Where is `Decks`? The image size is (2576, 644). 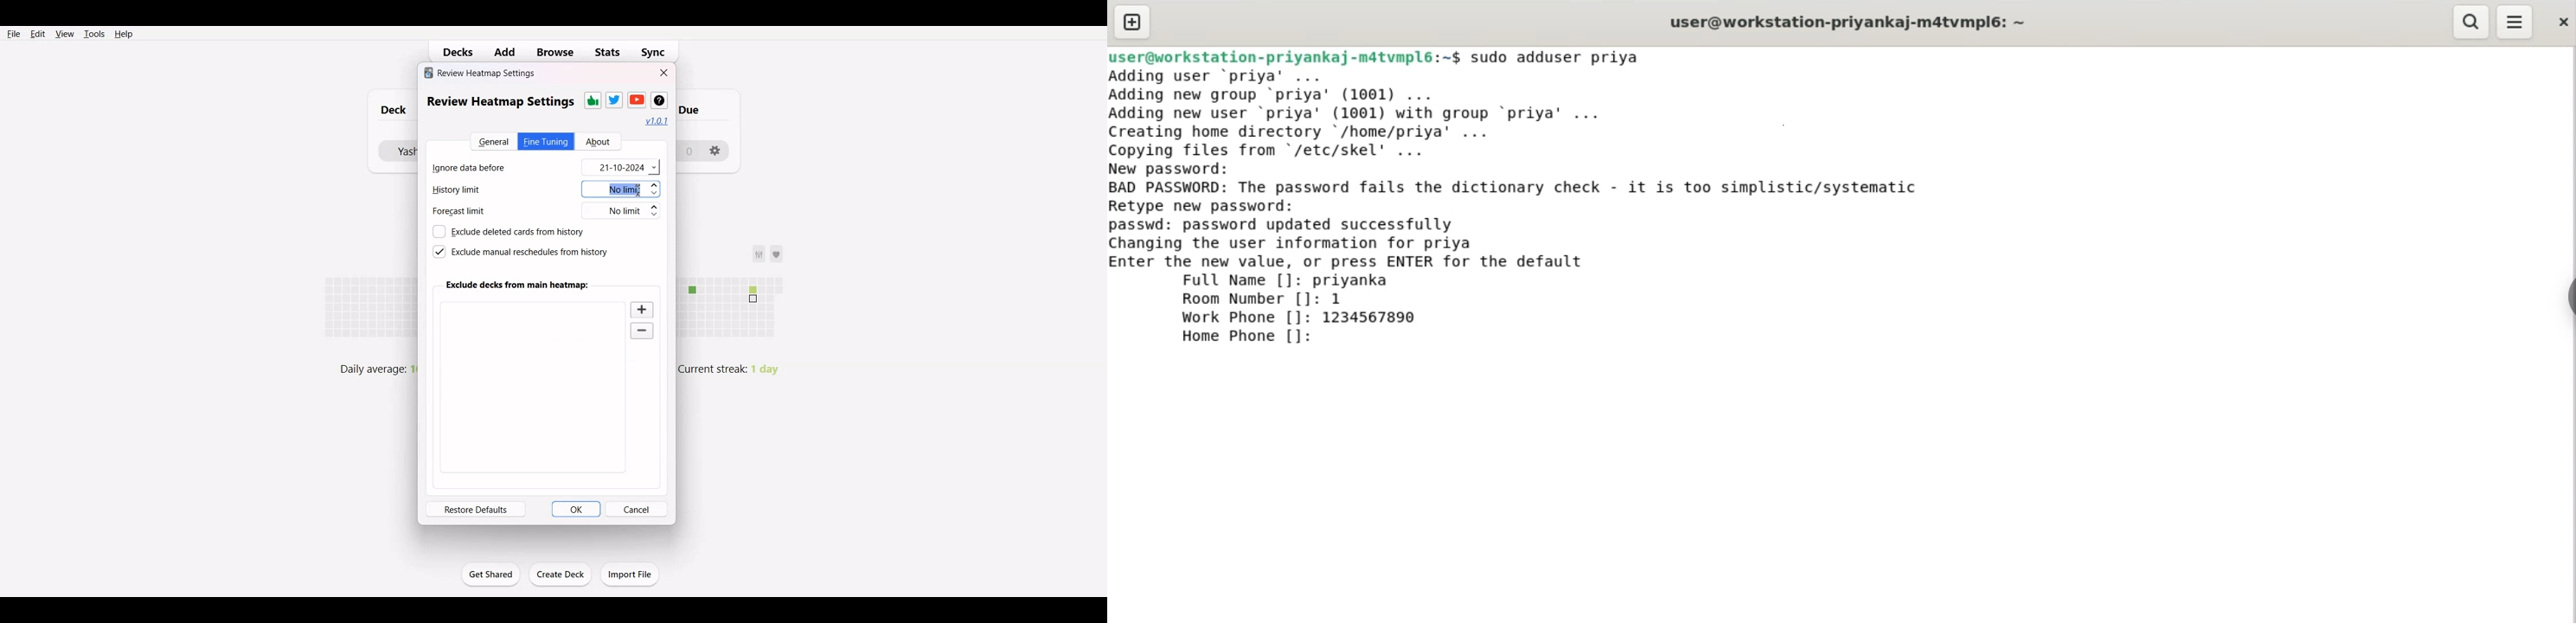 Decks is located at coordinates (454, 52).